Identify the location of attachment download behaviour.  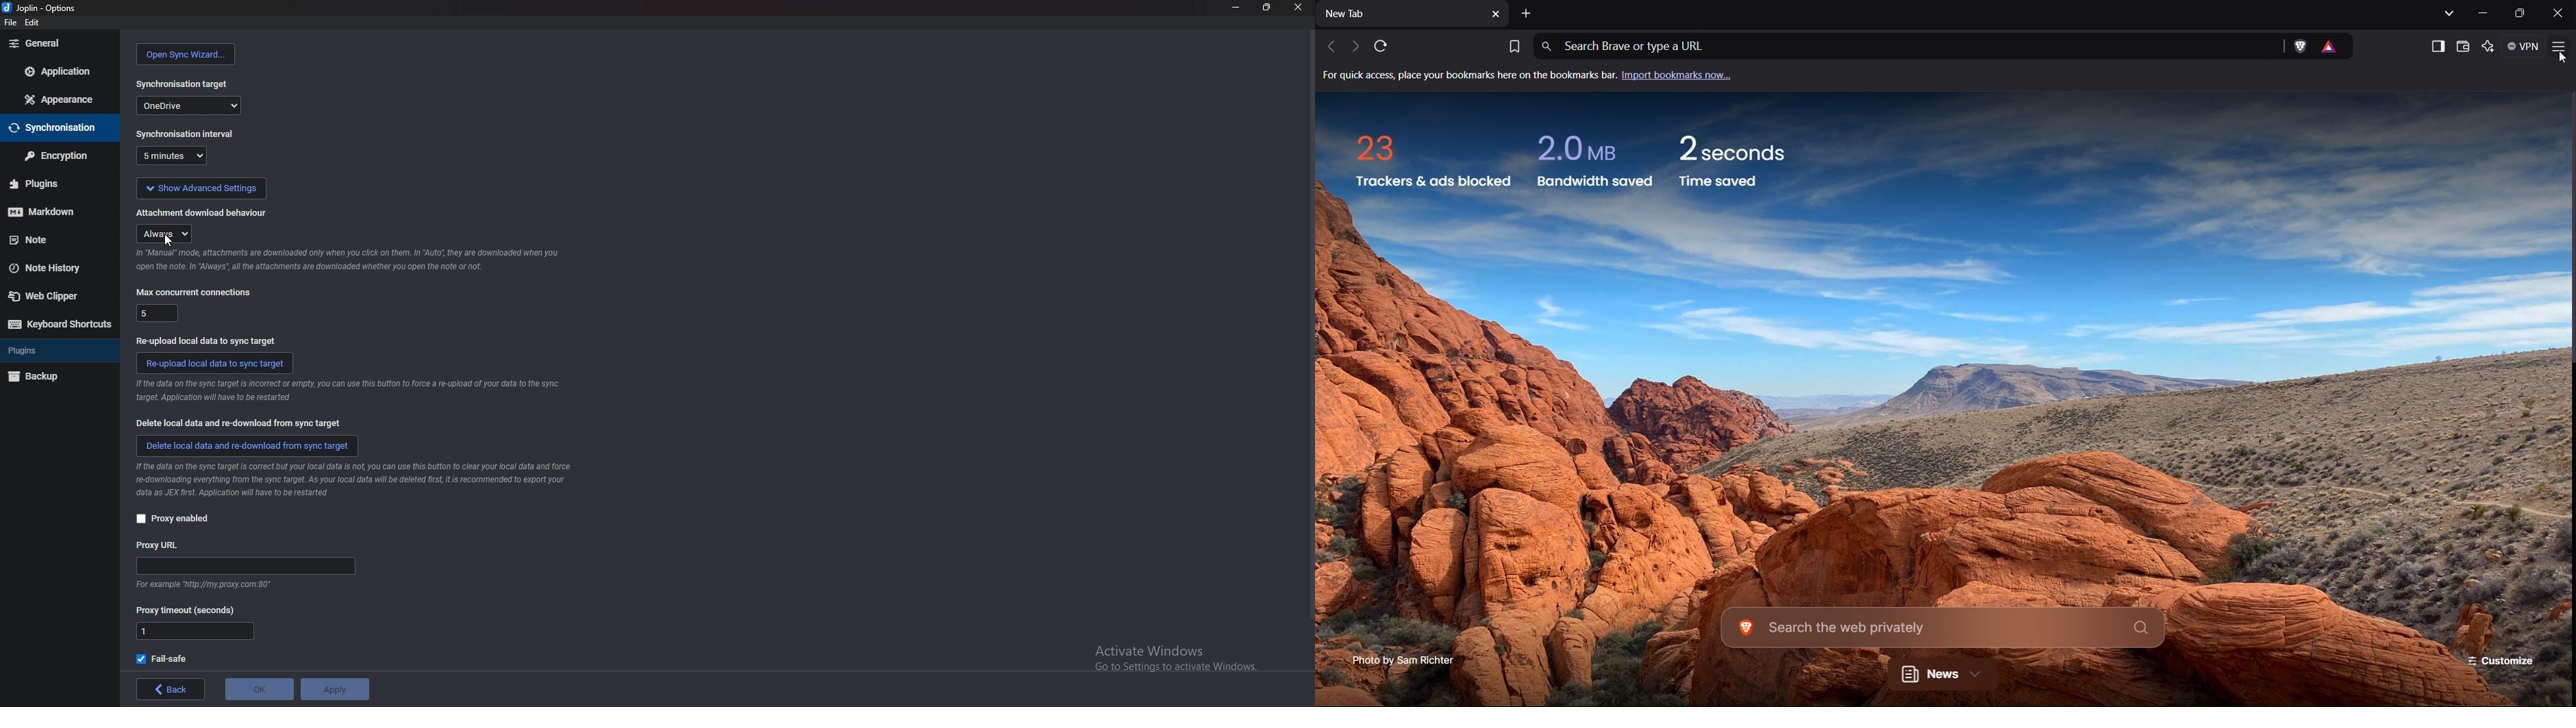
(201, 212).